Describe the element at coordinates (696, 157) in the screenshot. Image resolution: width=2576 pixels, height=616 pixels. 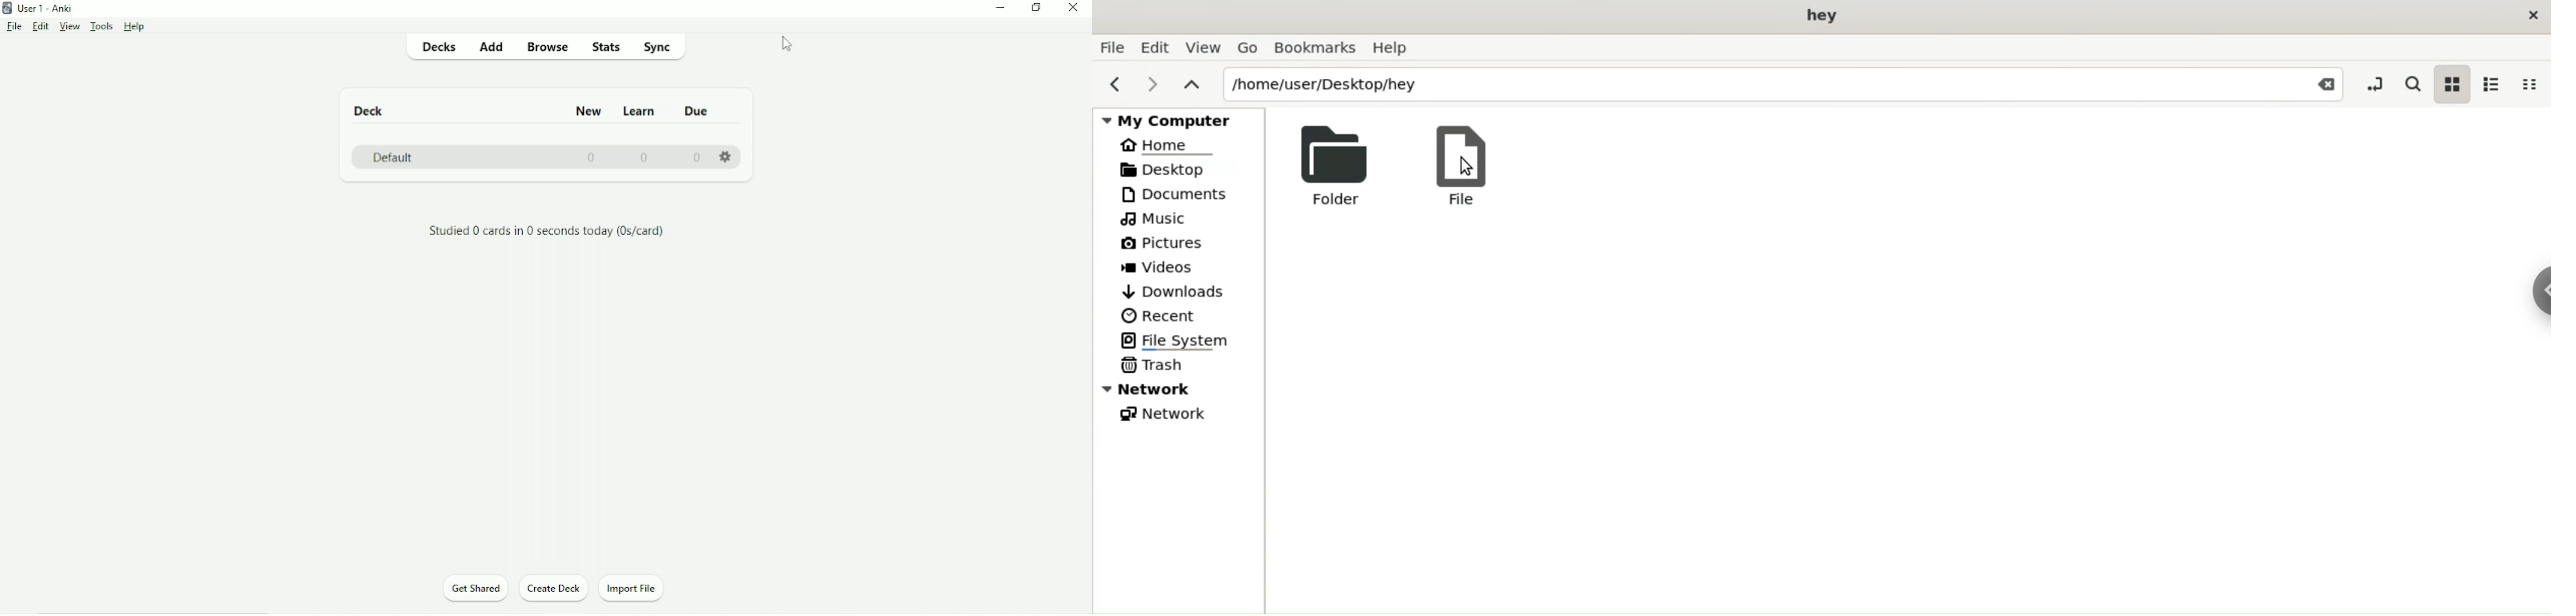
I see `0` at that location.